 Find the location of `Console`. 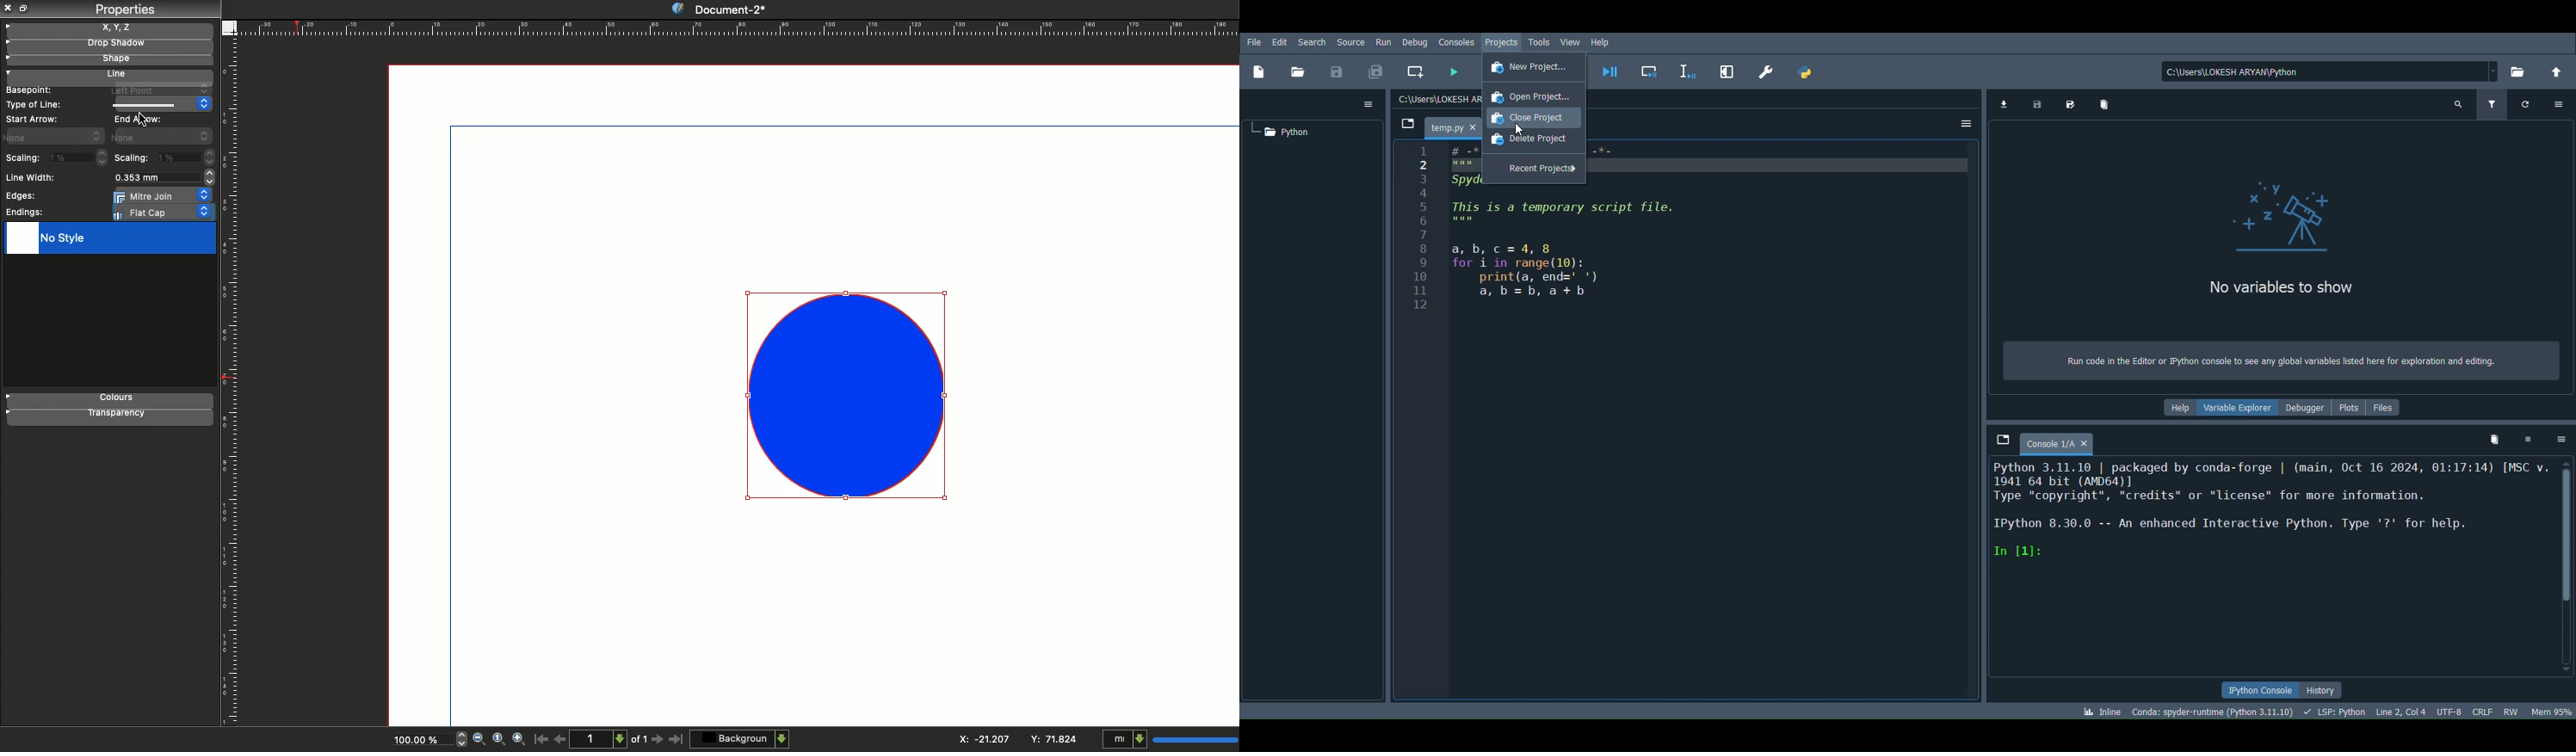

Console is located at coordinates (2269, 567).